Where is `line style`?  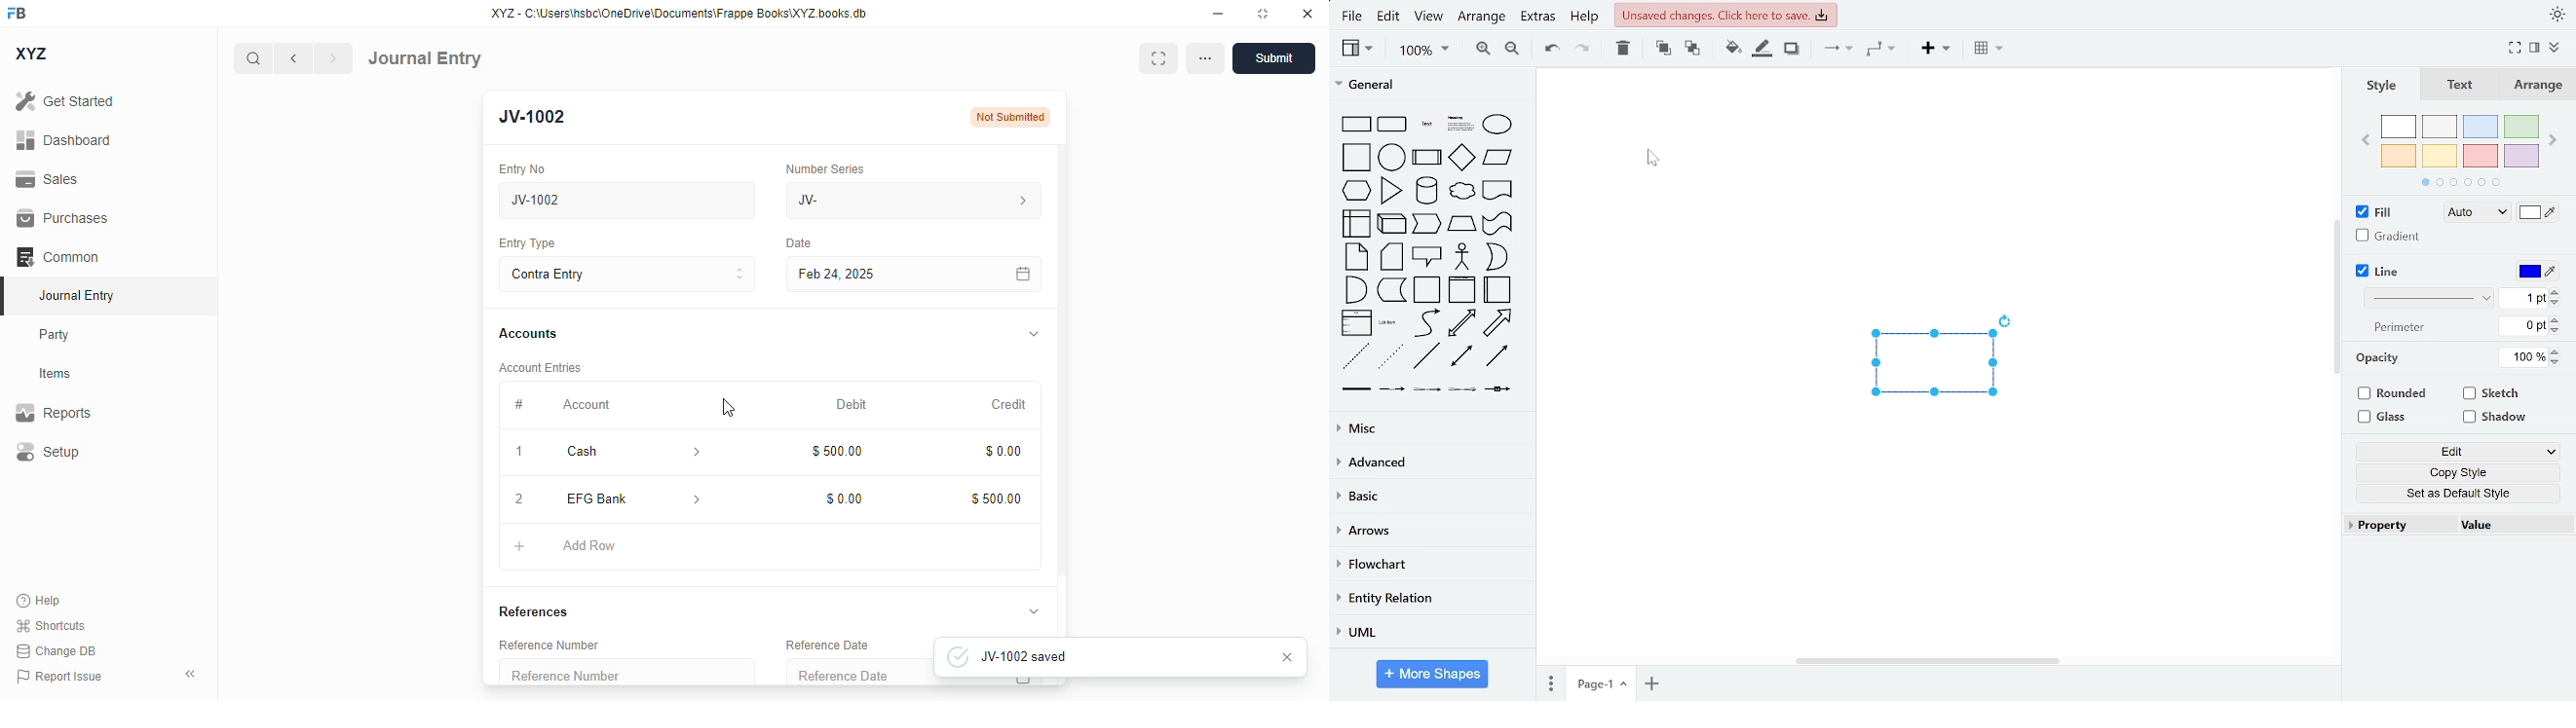
line style is located at coordinates (2431, 297).